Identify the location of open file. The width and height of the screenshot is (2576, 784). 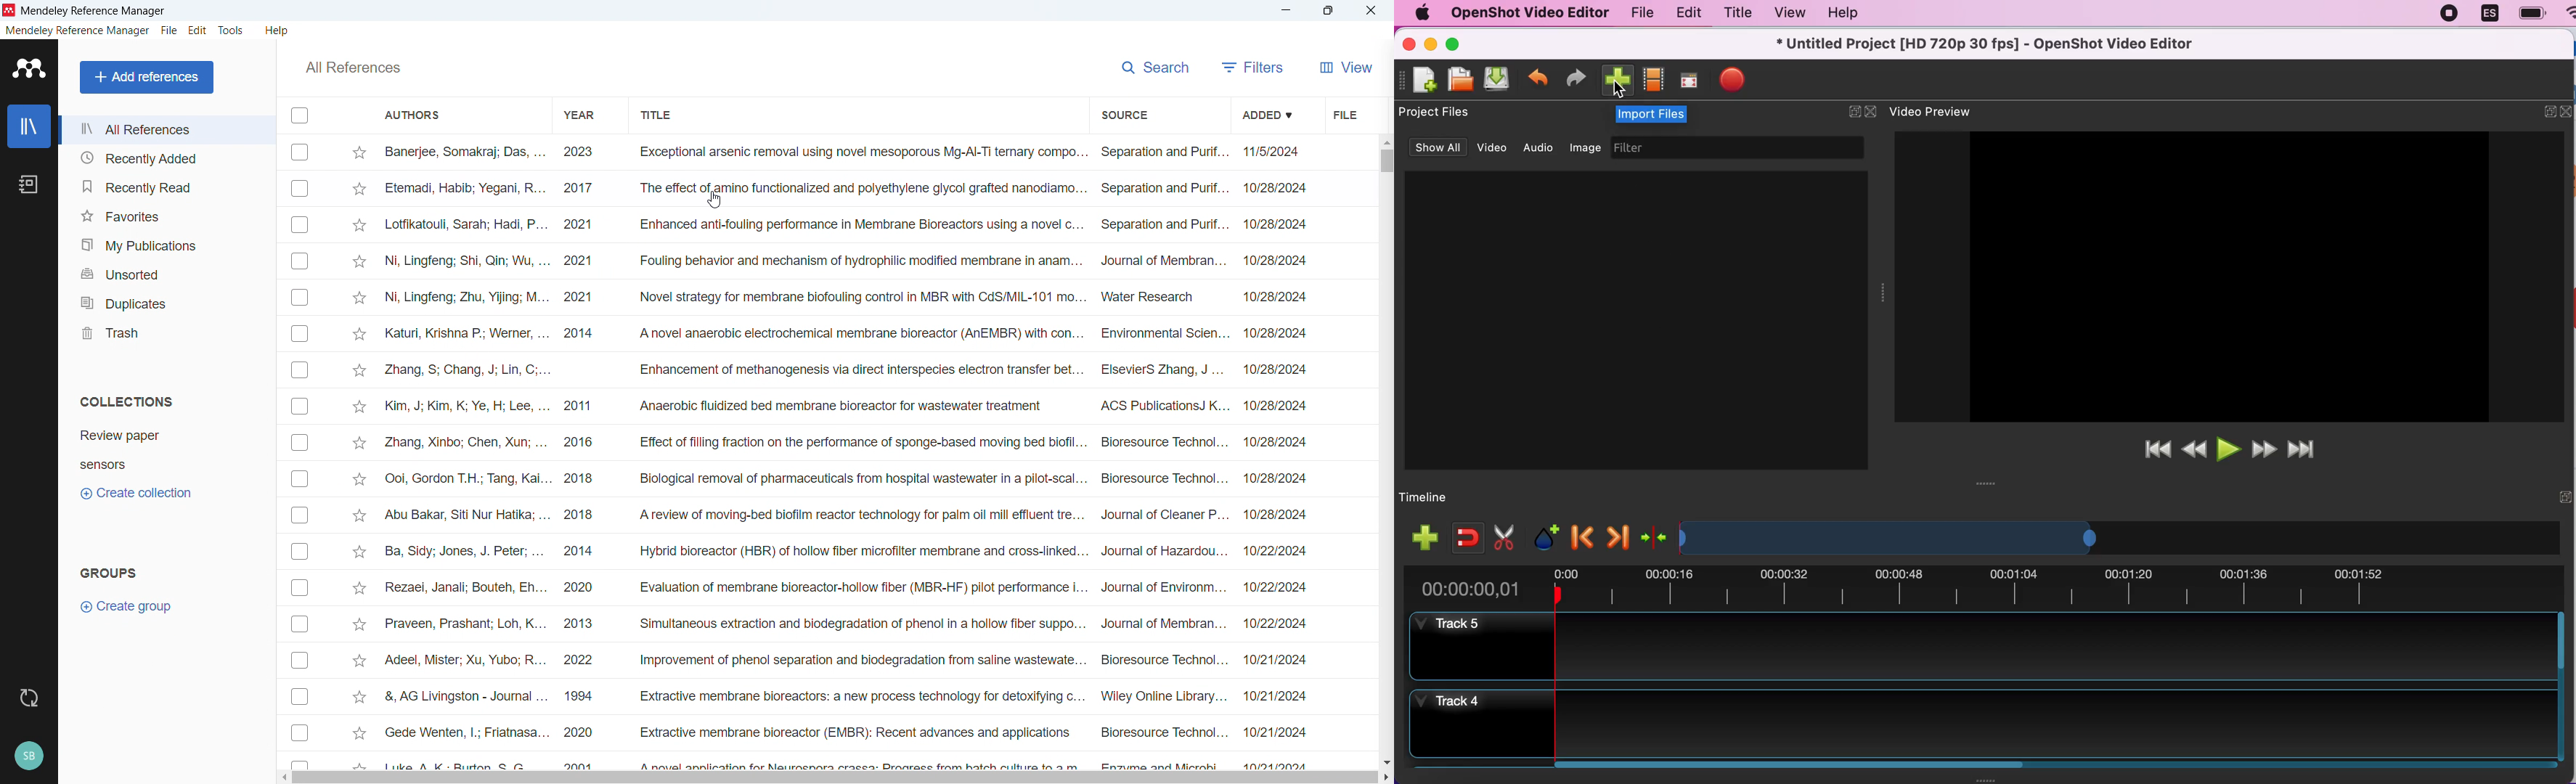
(1461, 79).